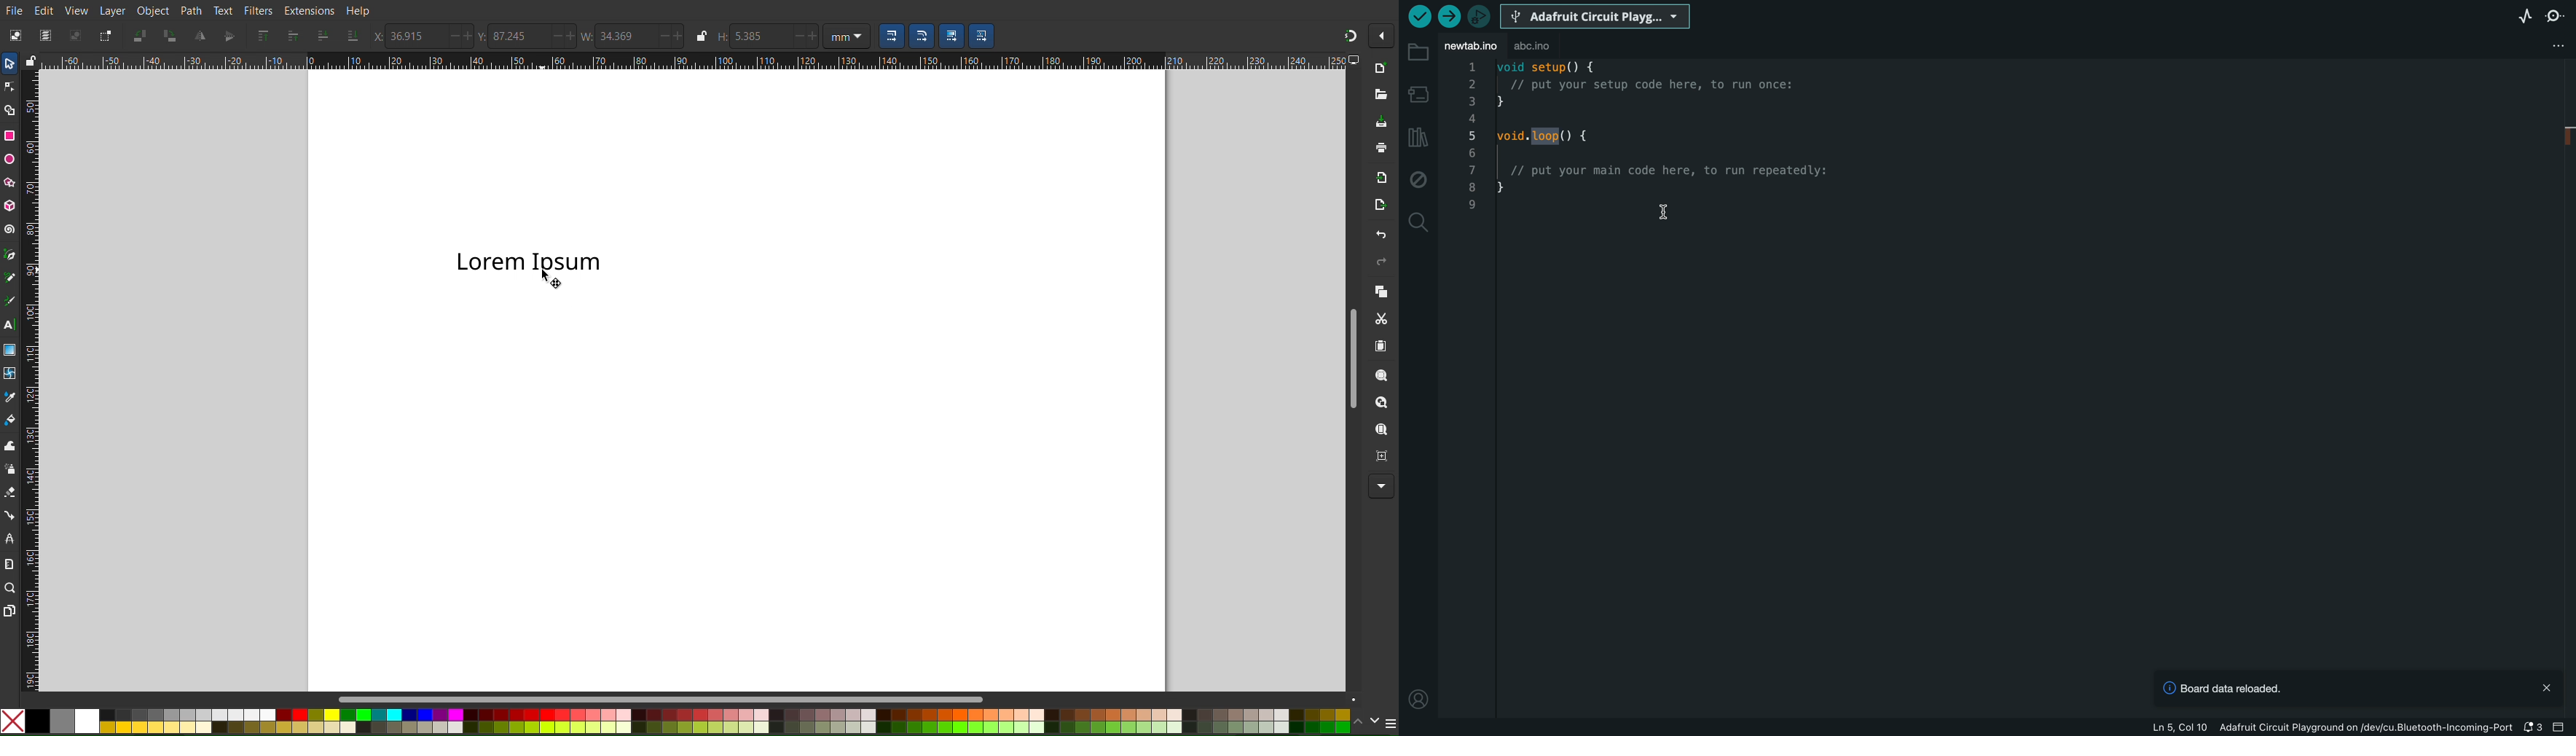 The width and height of the screenshot is (2576, 756). Describe the element at coordinates (112, 10) in the screenshot. I see `Layer` at that location.